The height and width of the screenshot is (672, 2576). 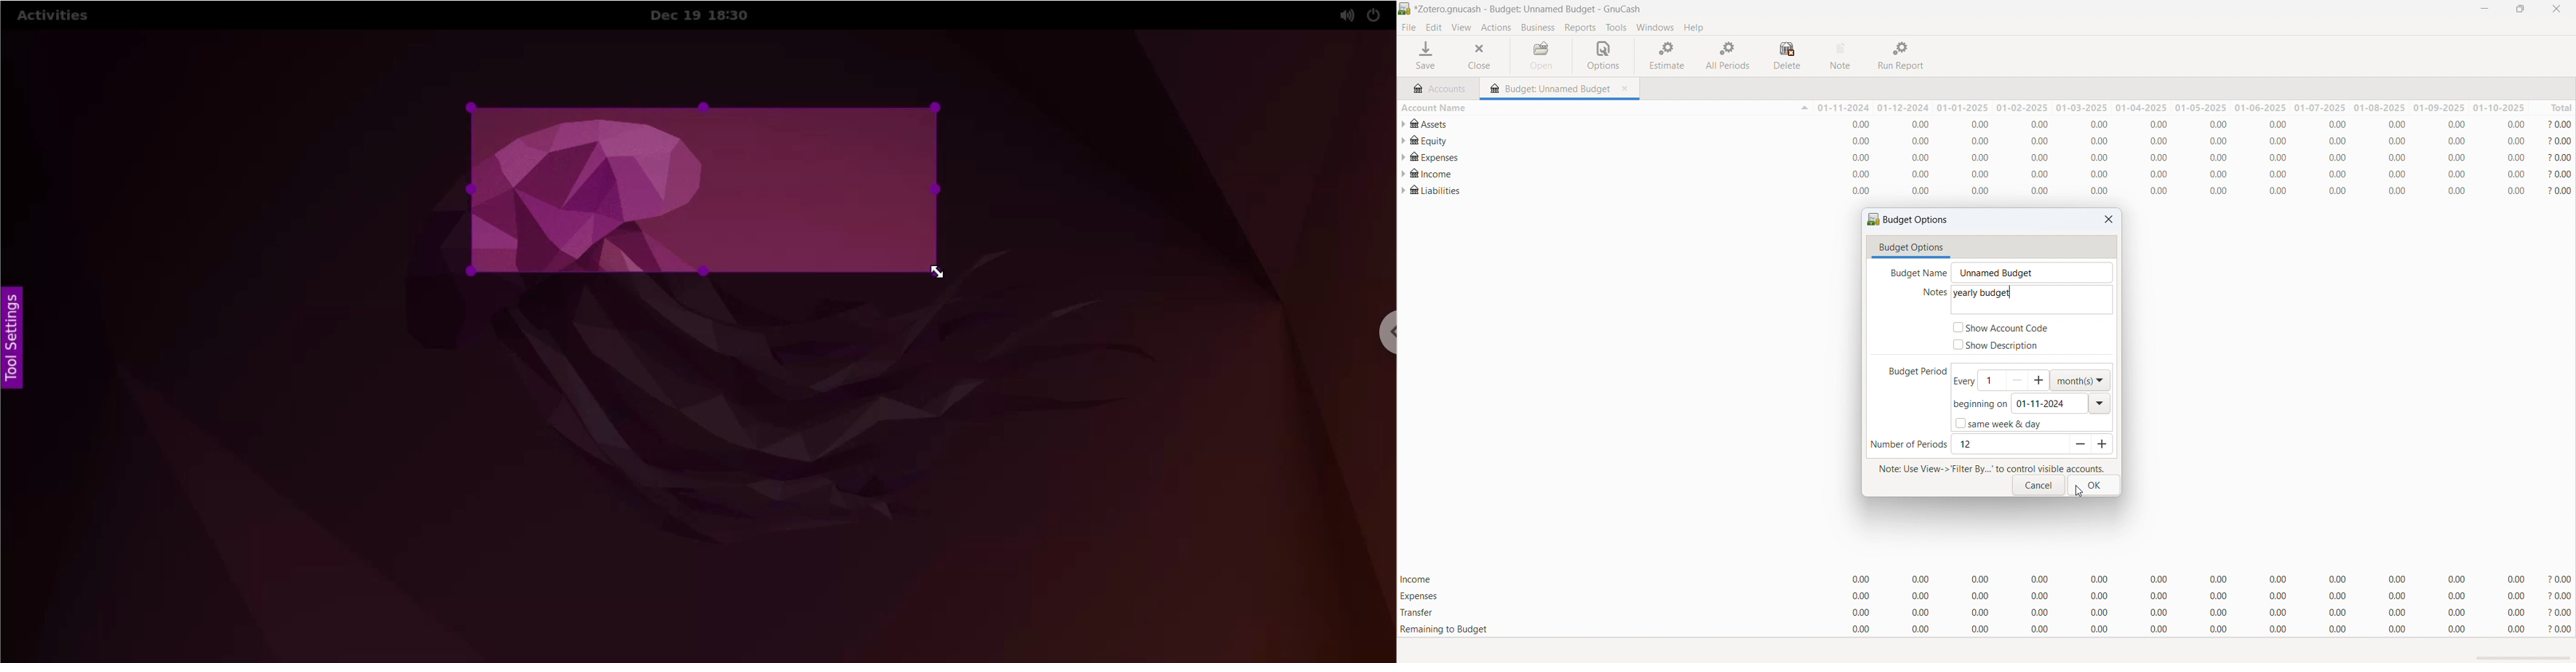 What do you see at coordinates (1994, 157) in the screenshot?
I see `account statement for "Expenses"` at bounding box center [1994, 157].